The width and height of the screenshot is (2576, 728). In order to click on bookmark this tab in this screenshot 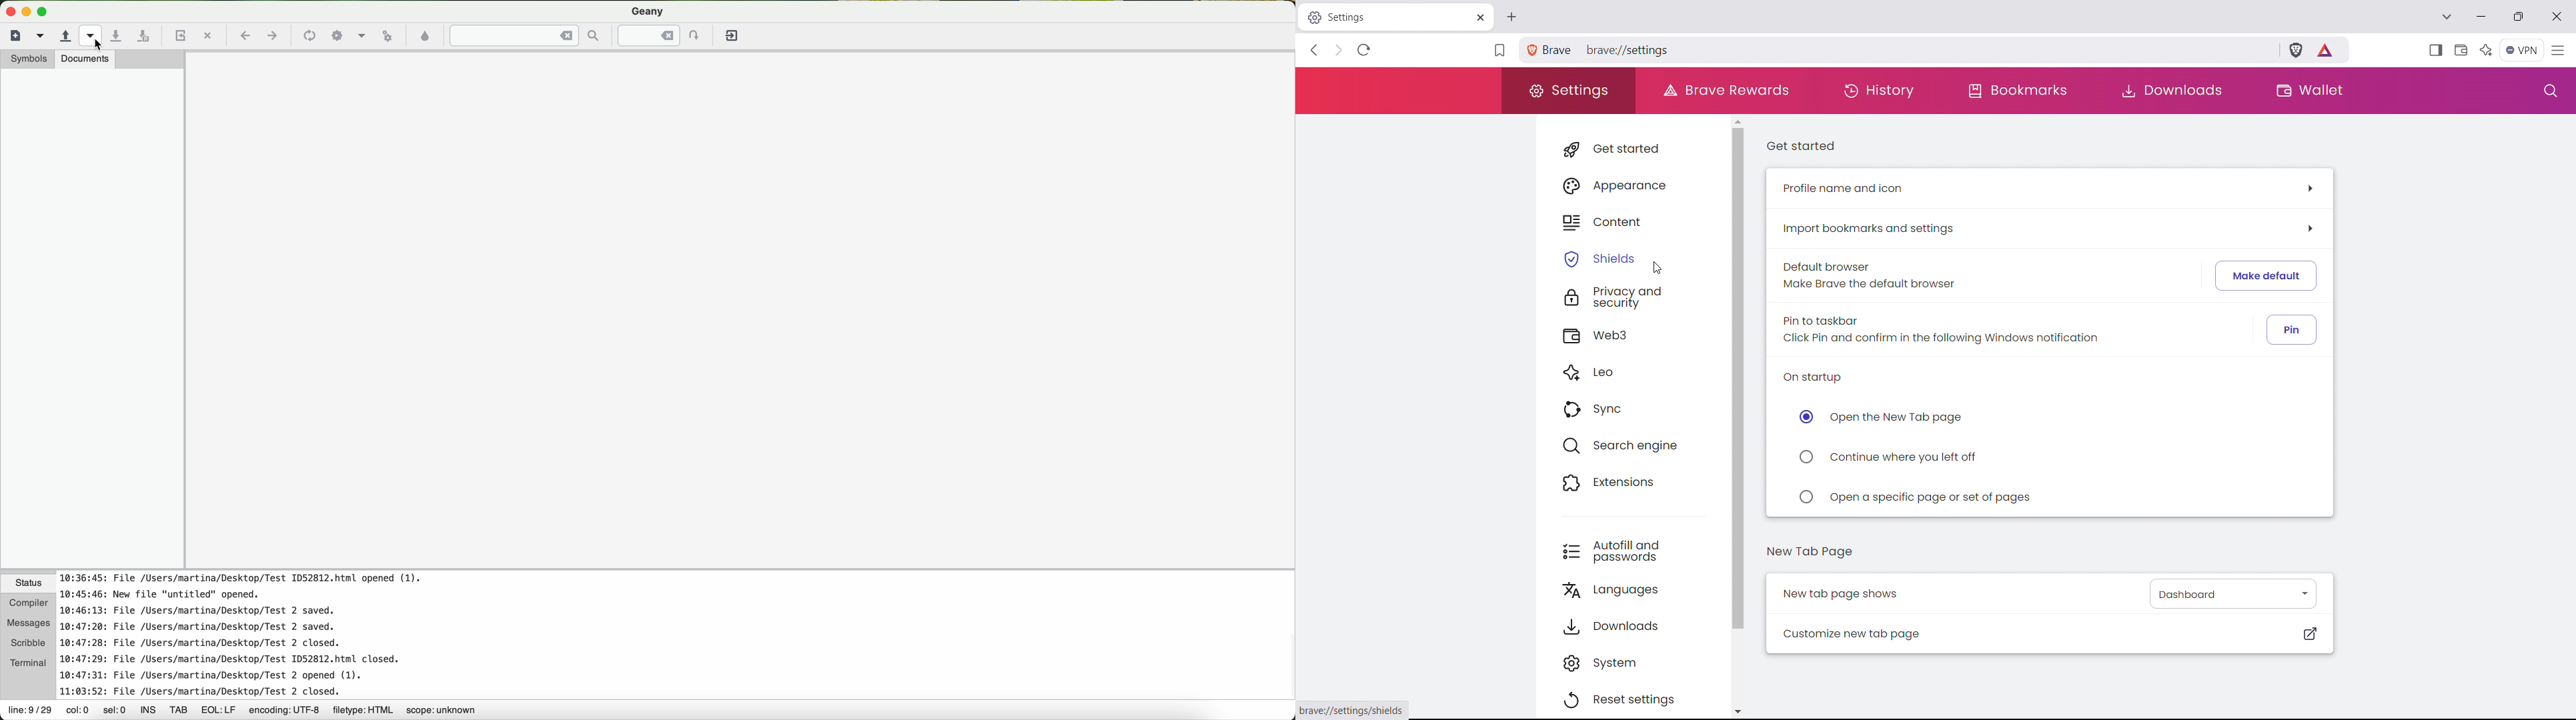, I will do `click(1499, 51)`.